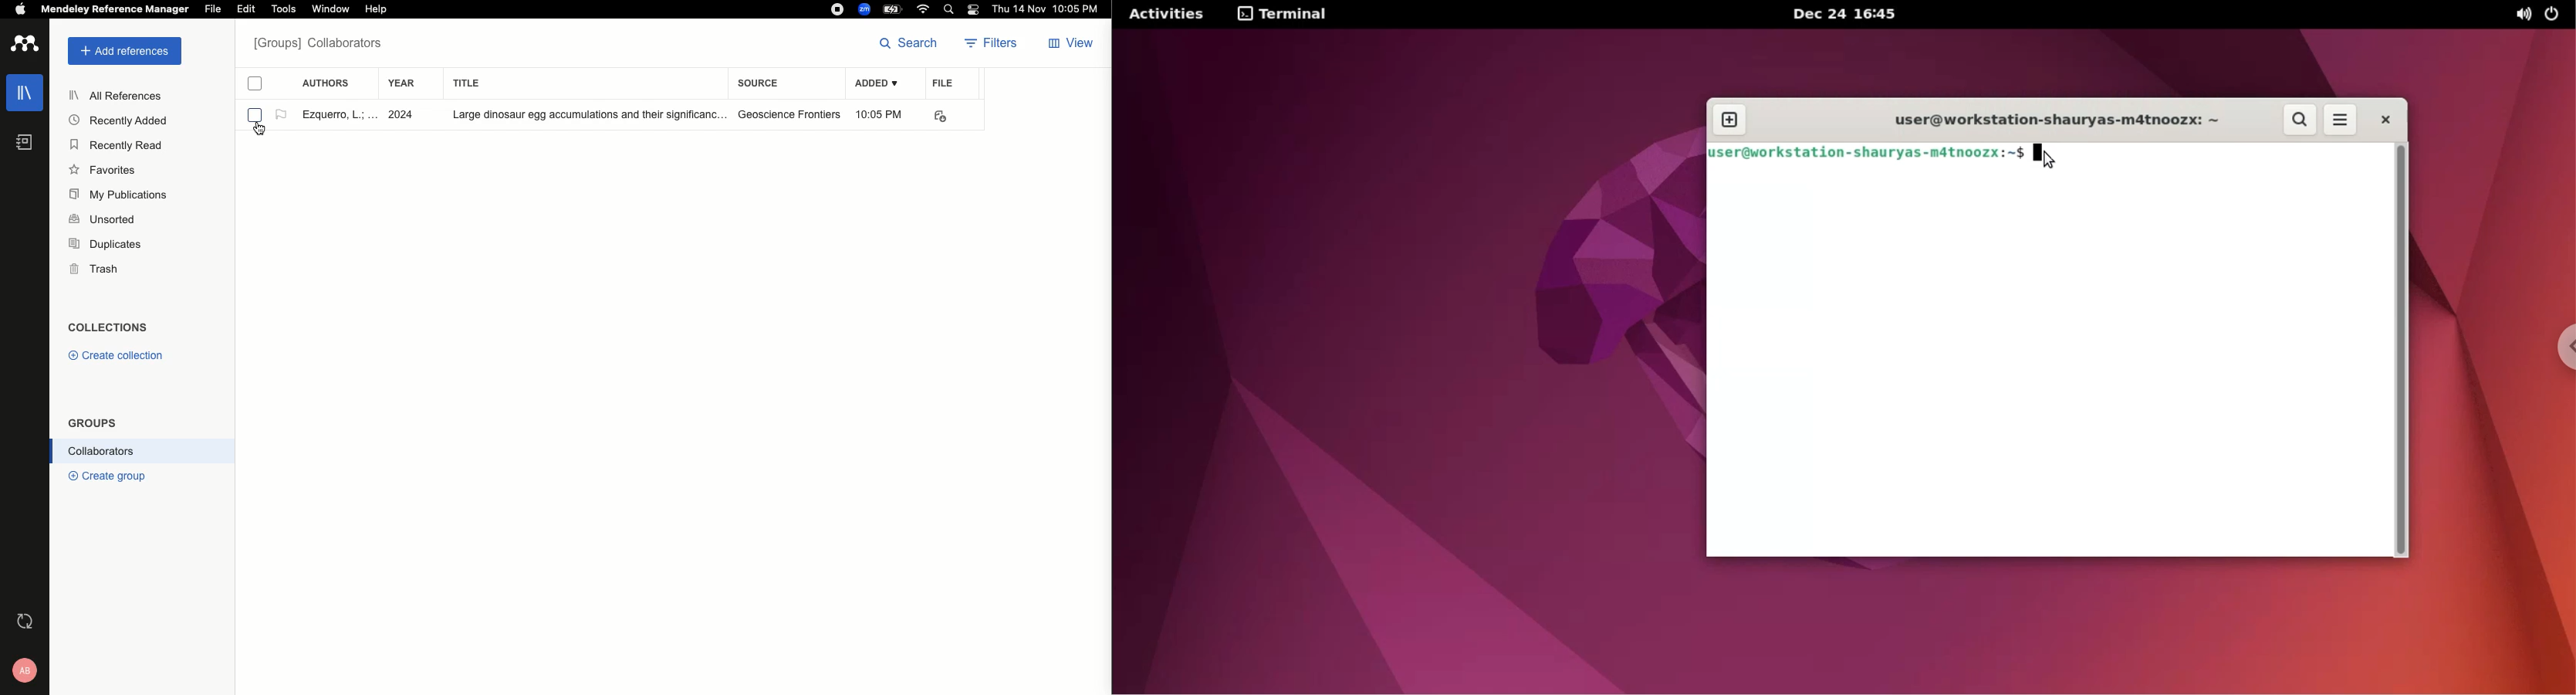  Describe the element at coordinates (875, 84) in the screenshot. I see `Added` at that location.